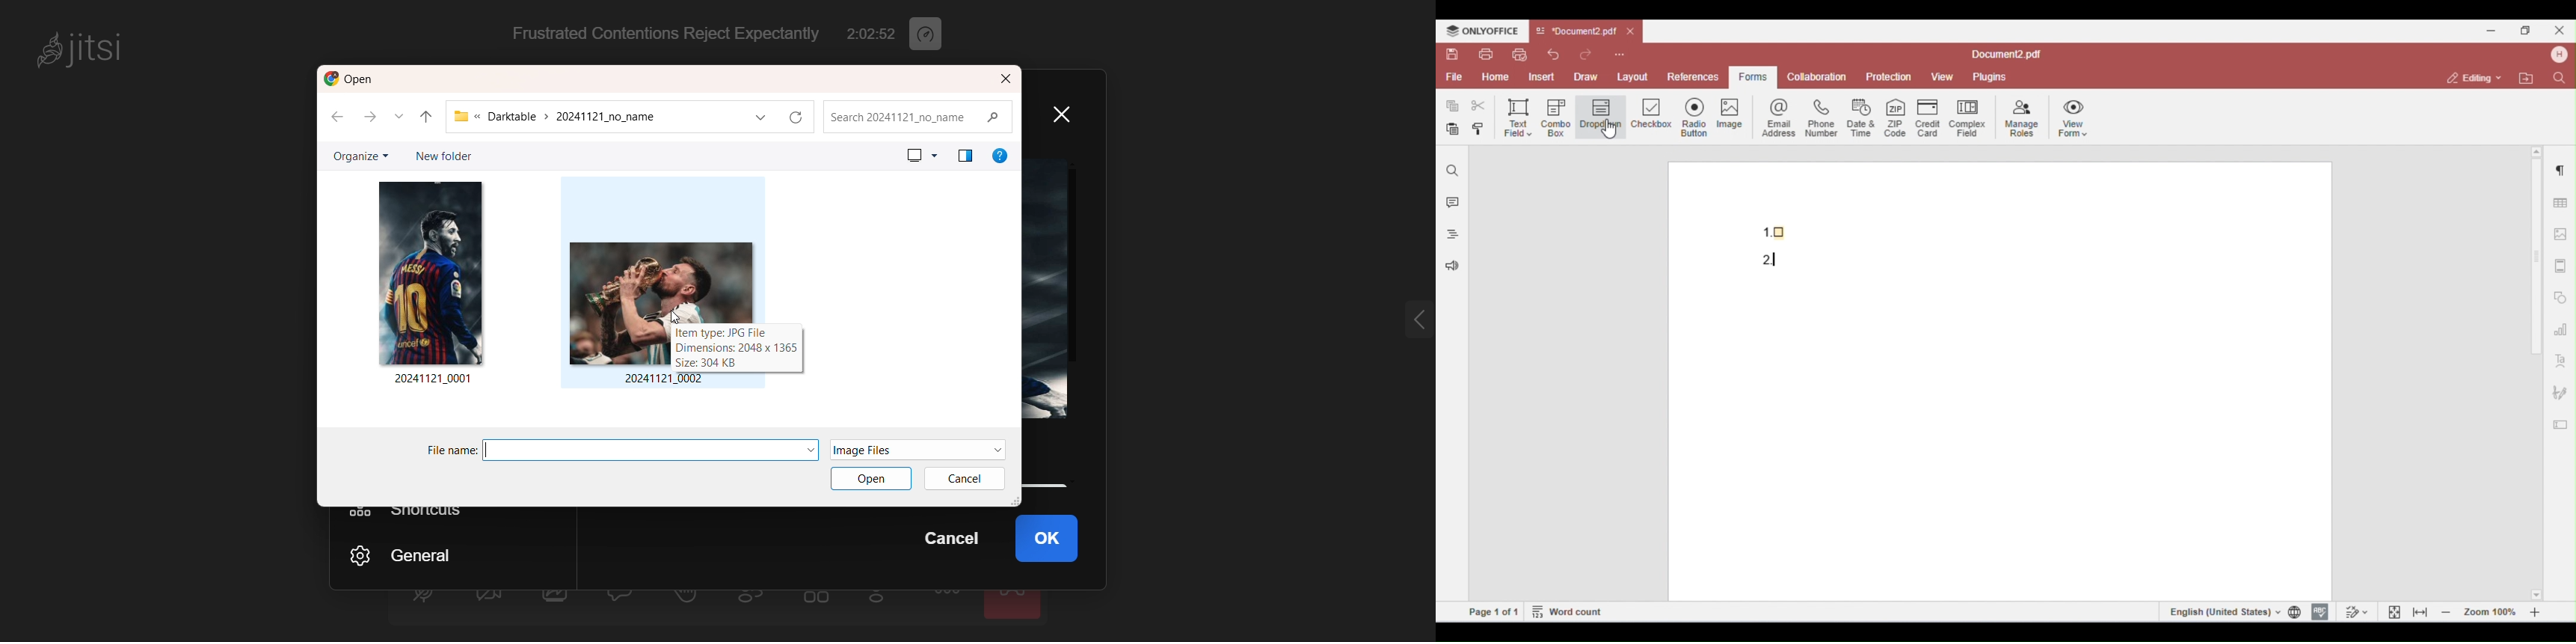  I want to click on end call, so click(1015, 604).